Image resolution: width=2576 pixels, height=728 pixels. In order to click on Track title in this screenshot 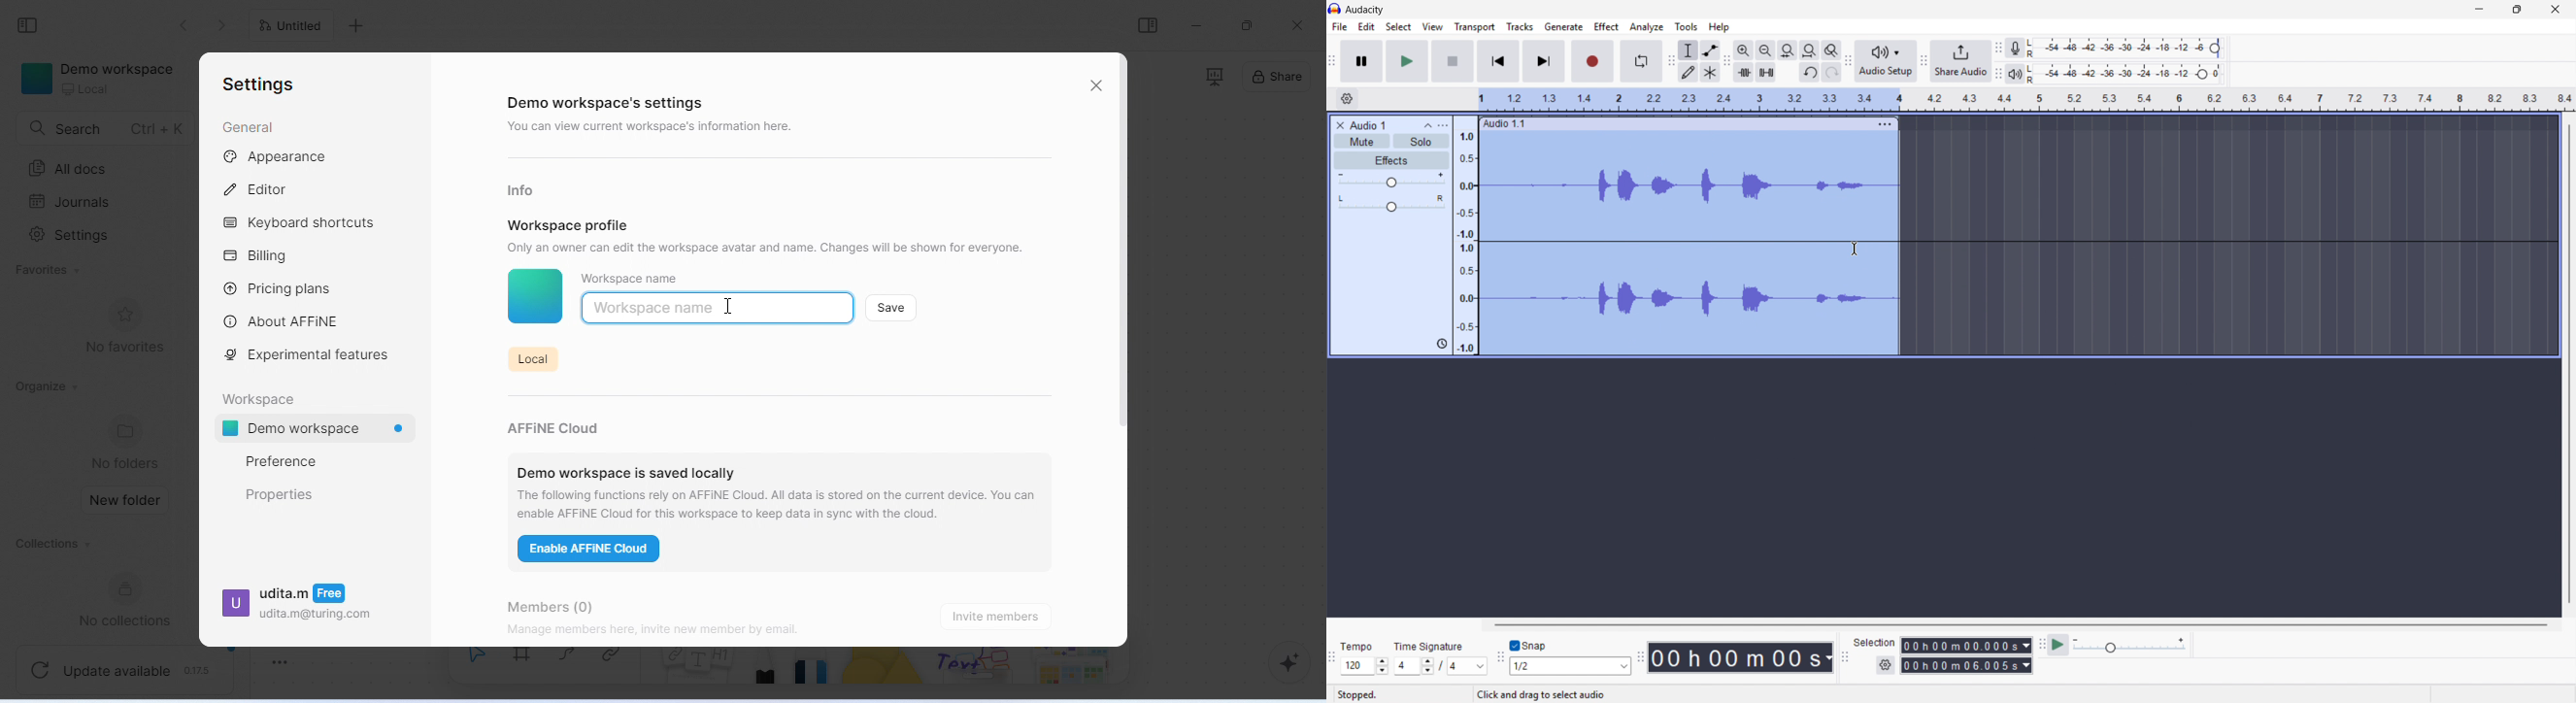, I will do `click(1368, 126)`.